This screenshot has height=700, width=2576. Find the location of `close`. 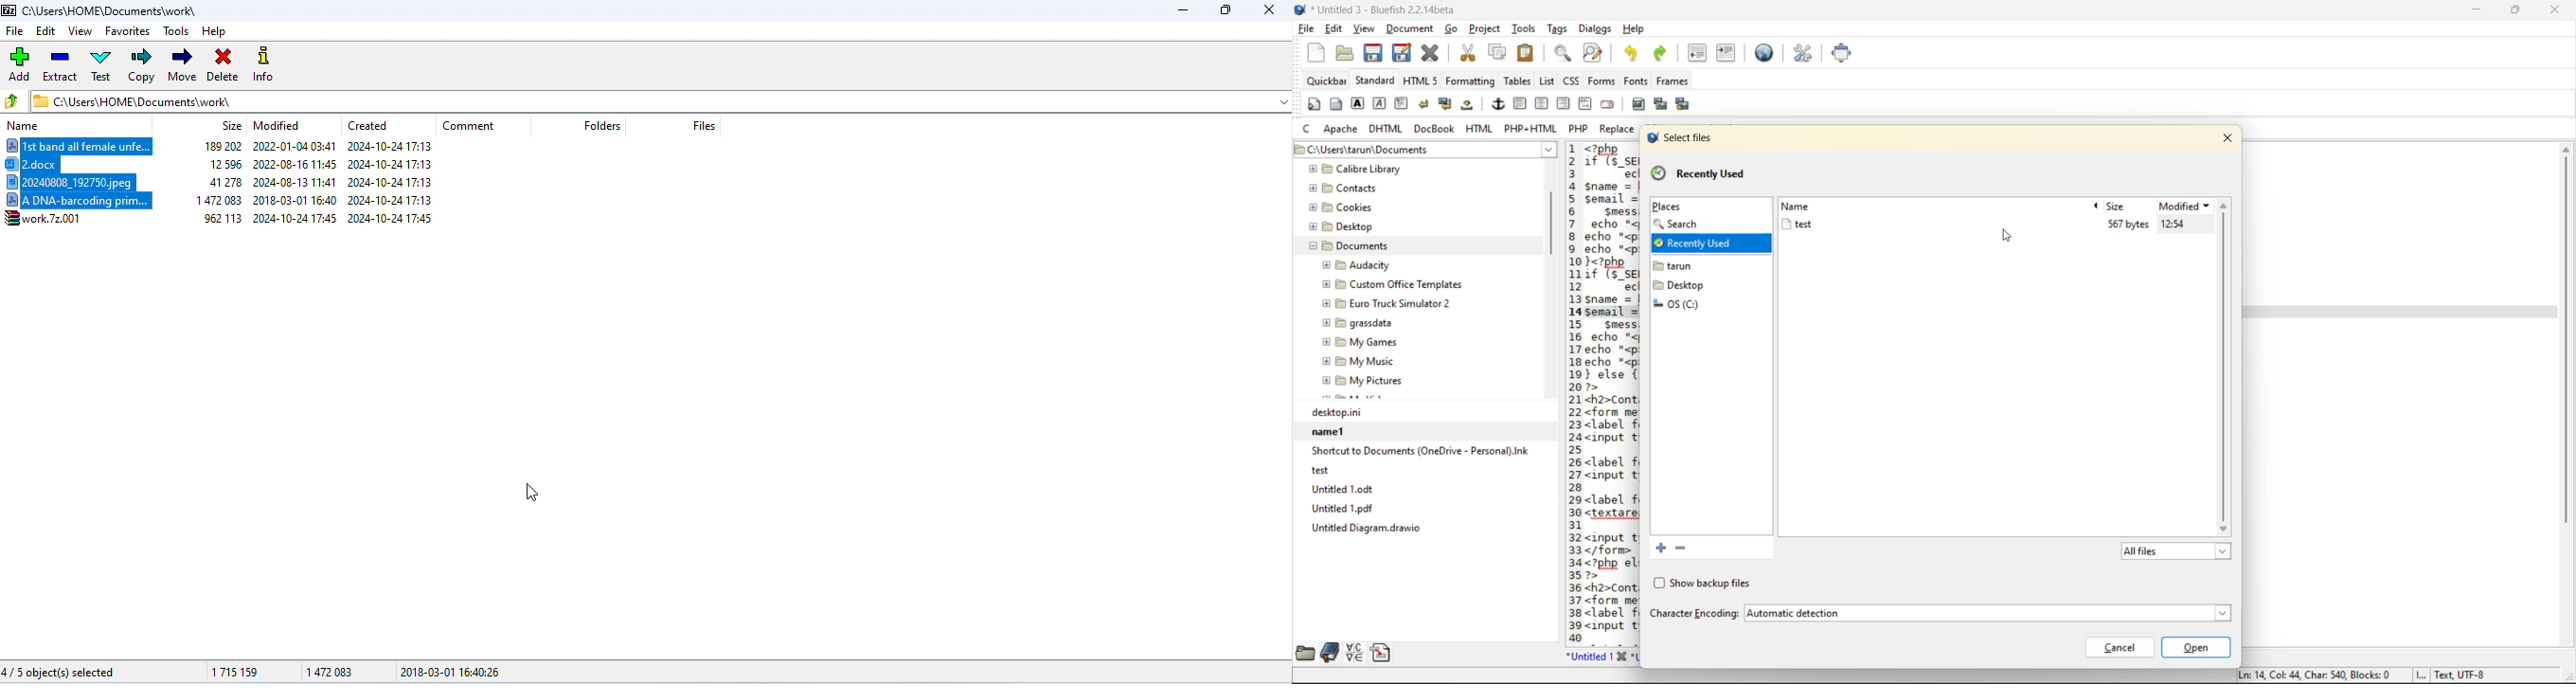

close is located at coordinates (1267, 10).